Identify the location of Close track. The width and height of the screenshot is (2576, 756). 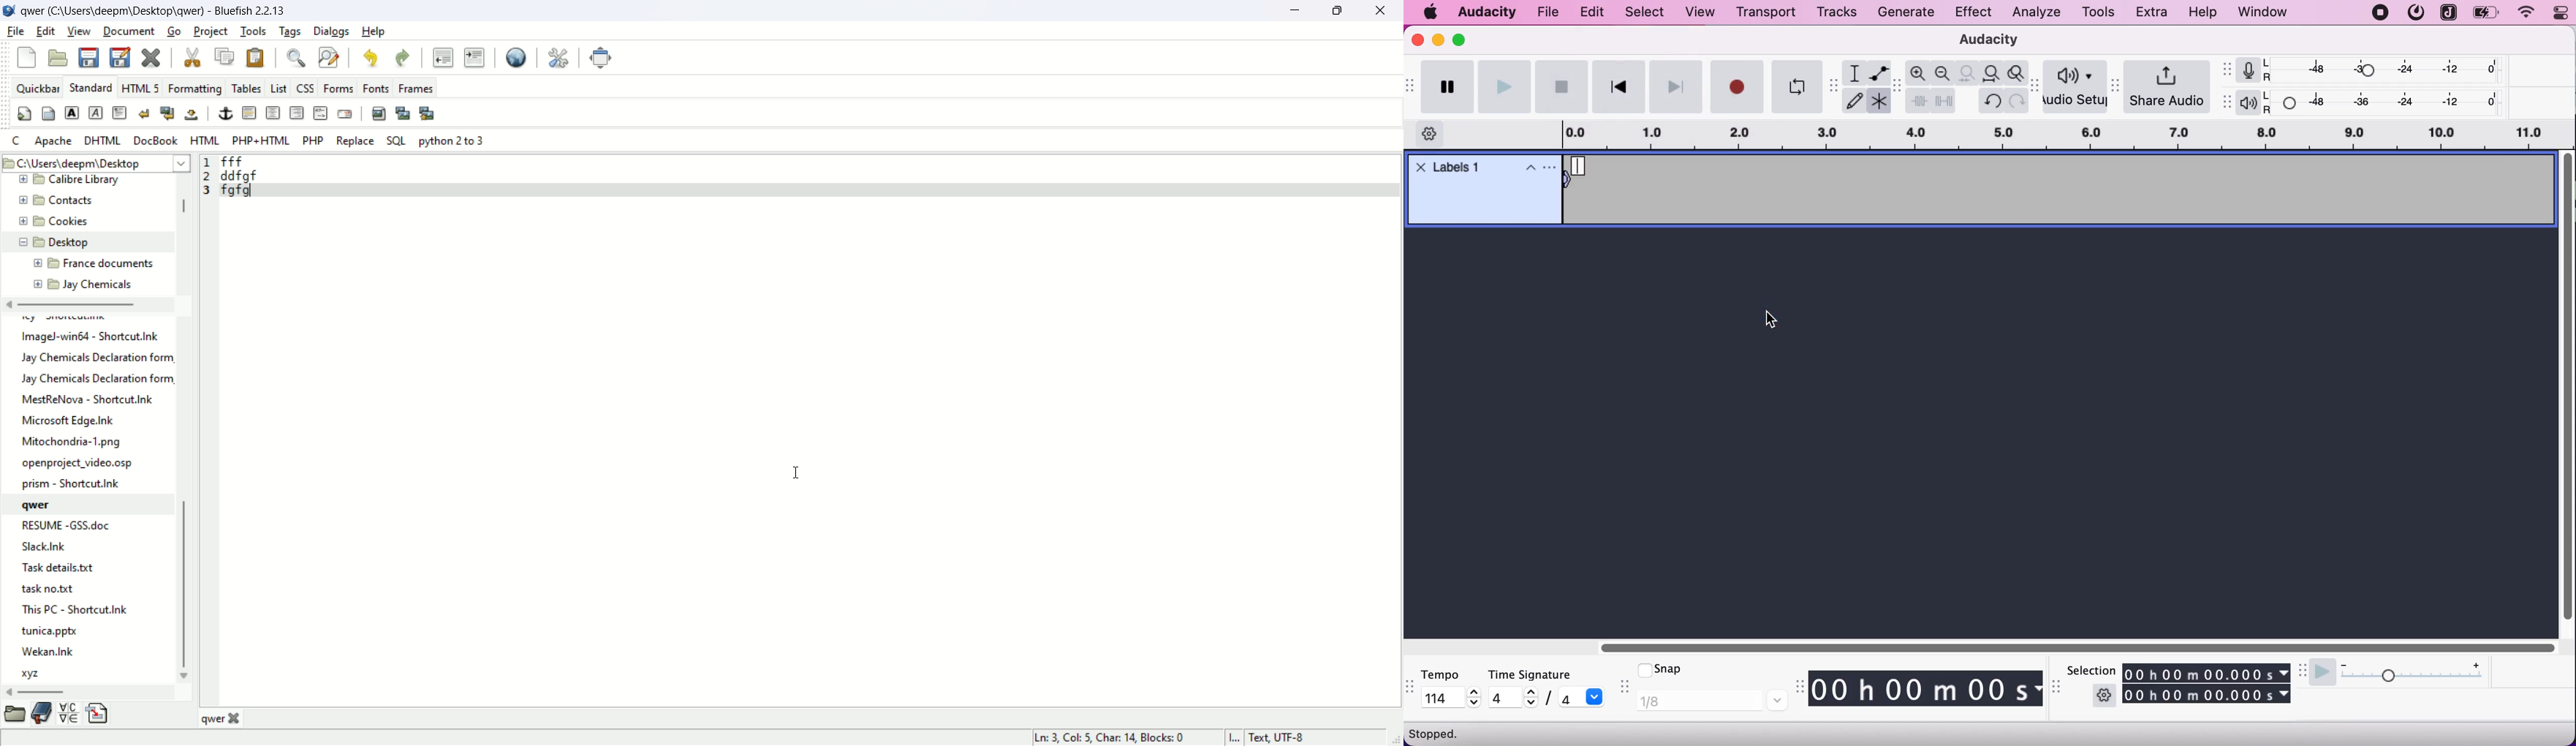
(1421, 167).